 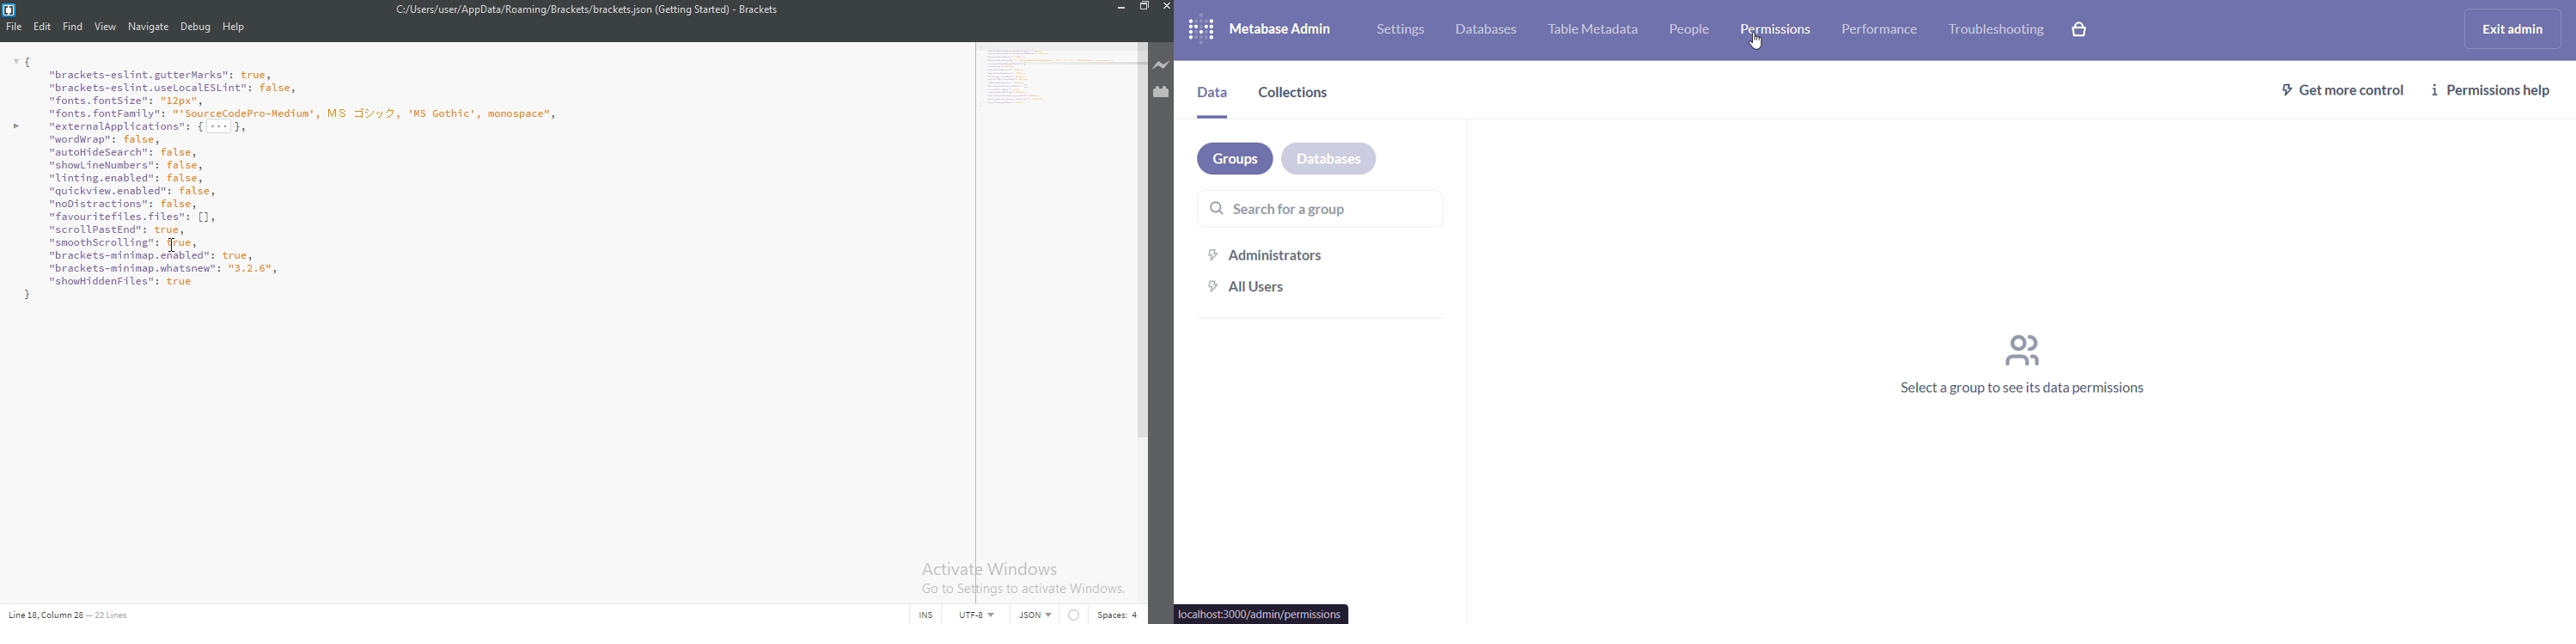 I want to click on Edit, so click(x=42, y=28).